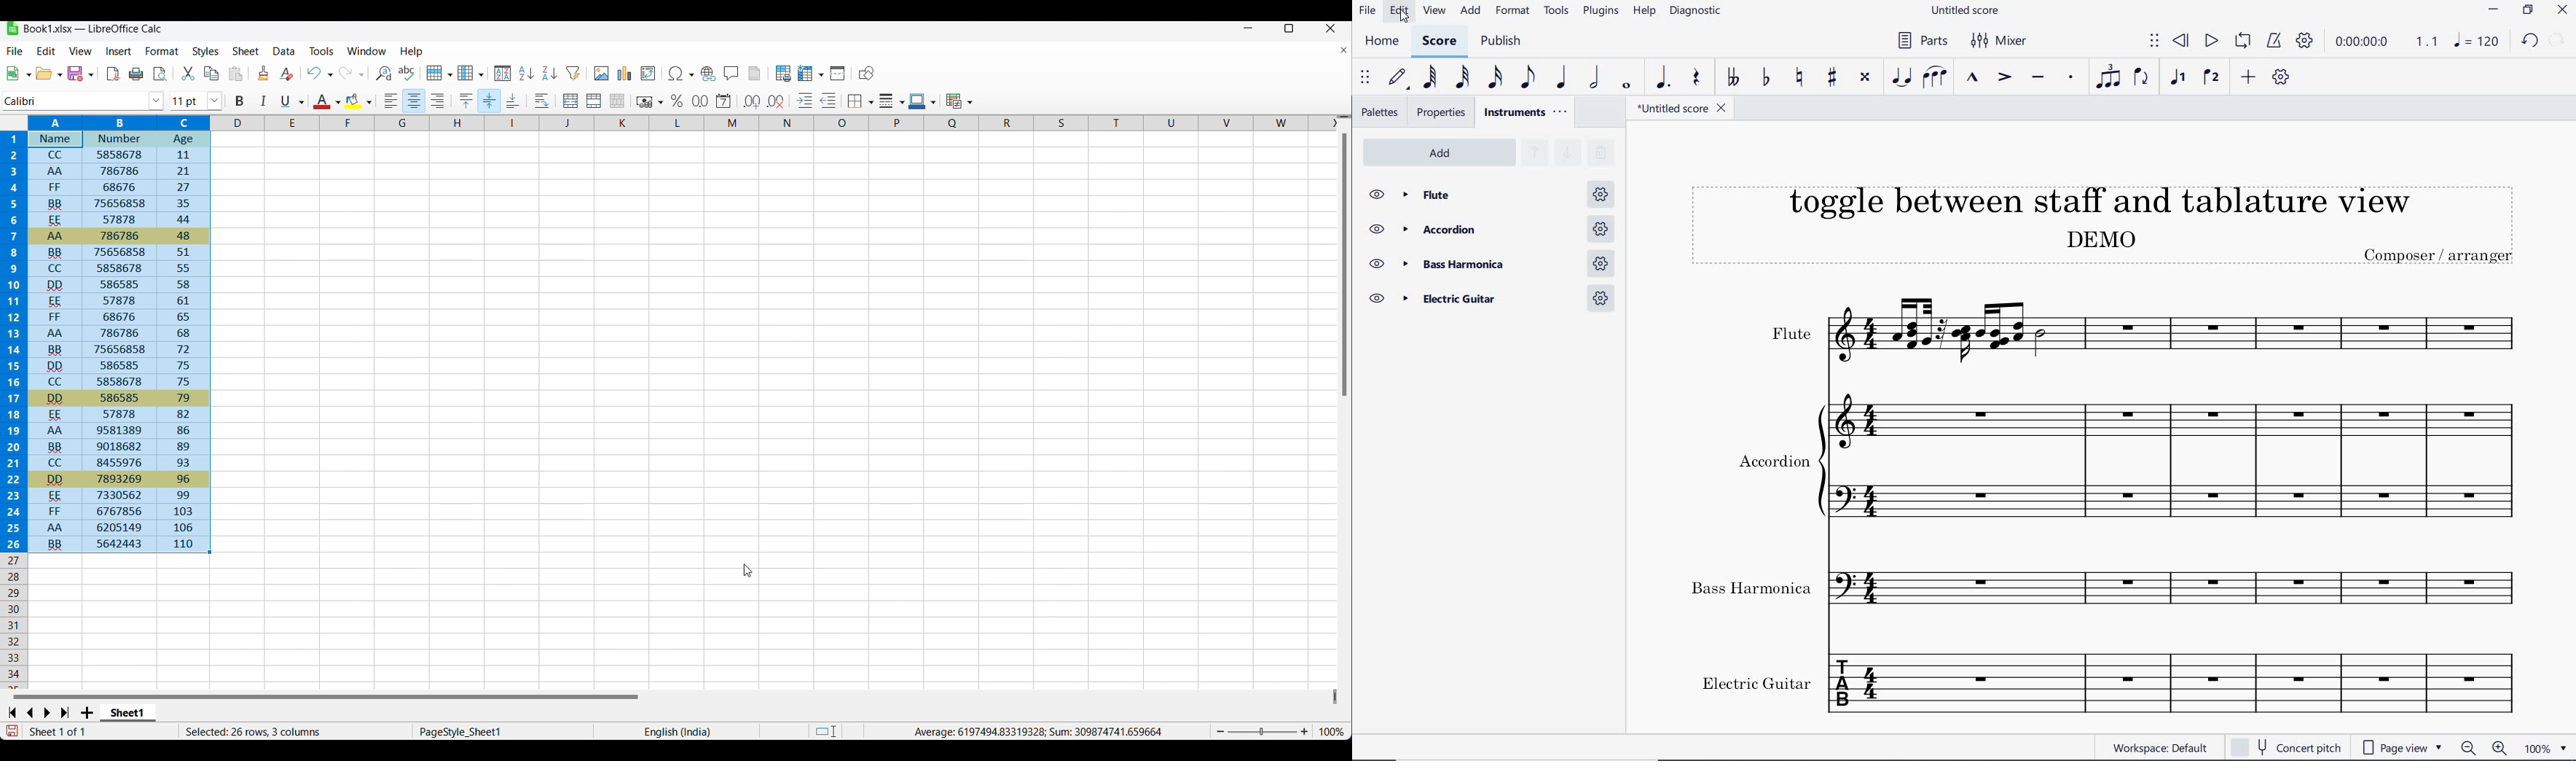 The image size is (2576, 784). What do you see at coordinates (2477, 43) in the screenshot?
I see `NOTE` at bounding box center [2477, 43].